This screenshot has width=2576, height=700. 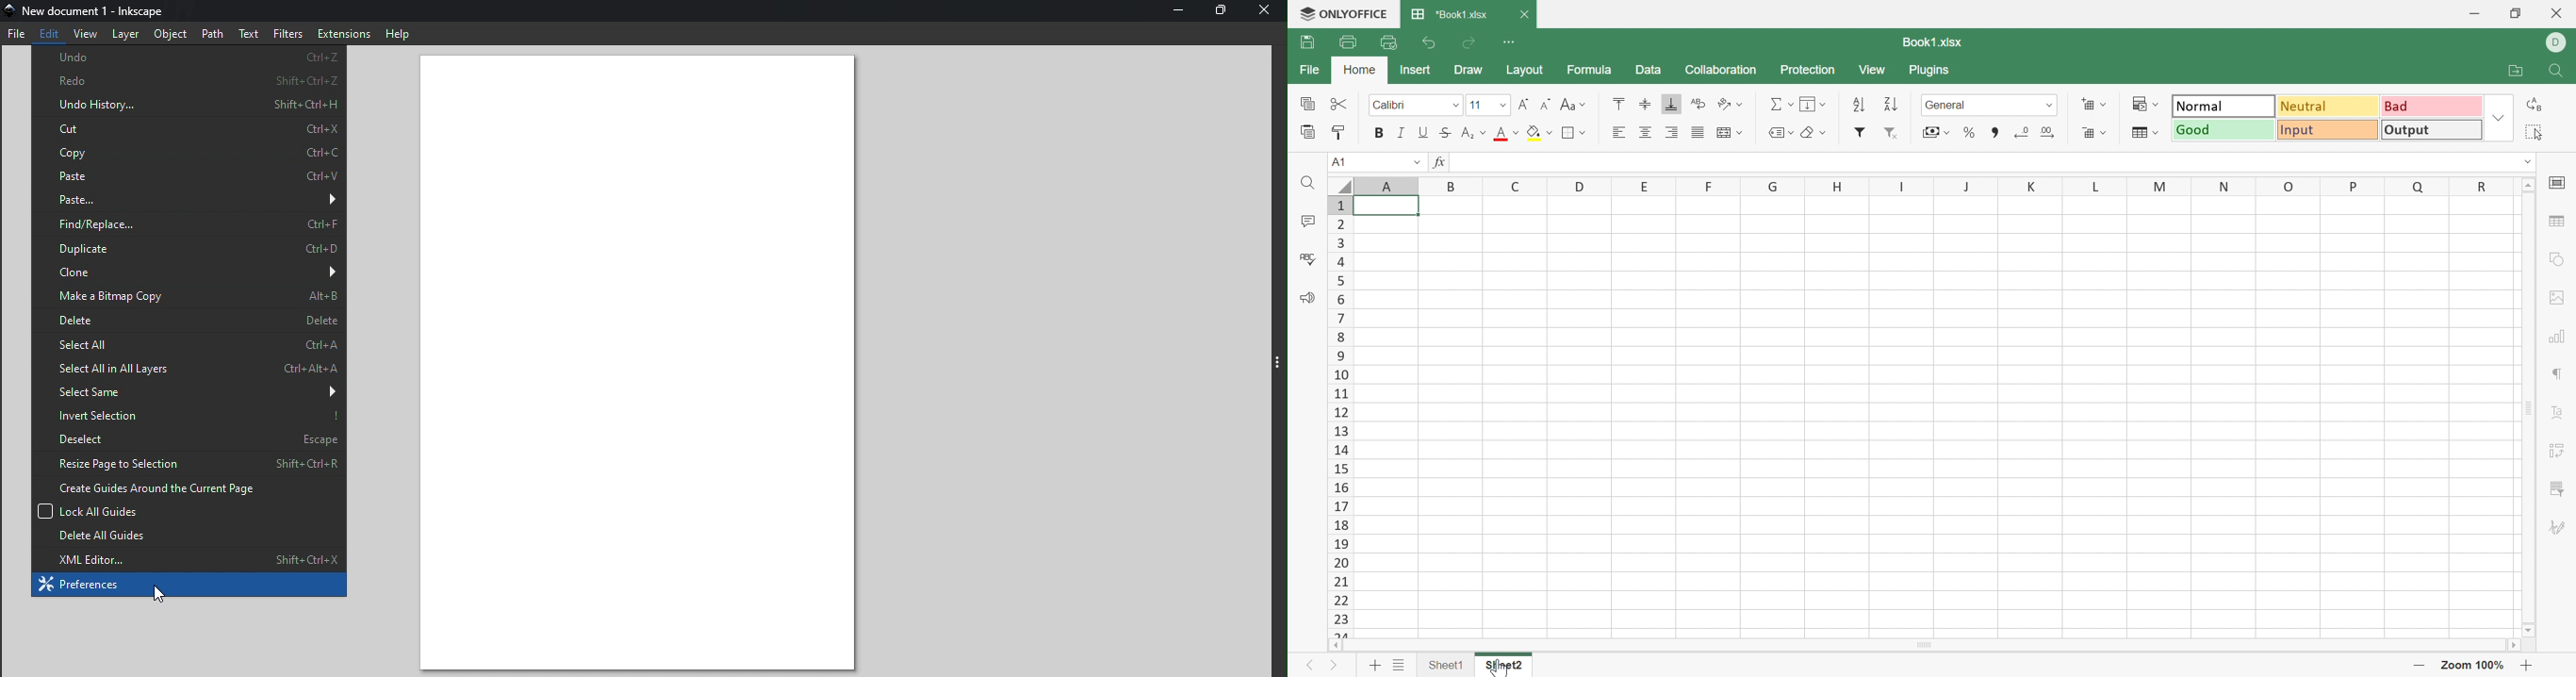 I want to click on Remove filter, so click(x=1894, y=134).